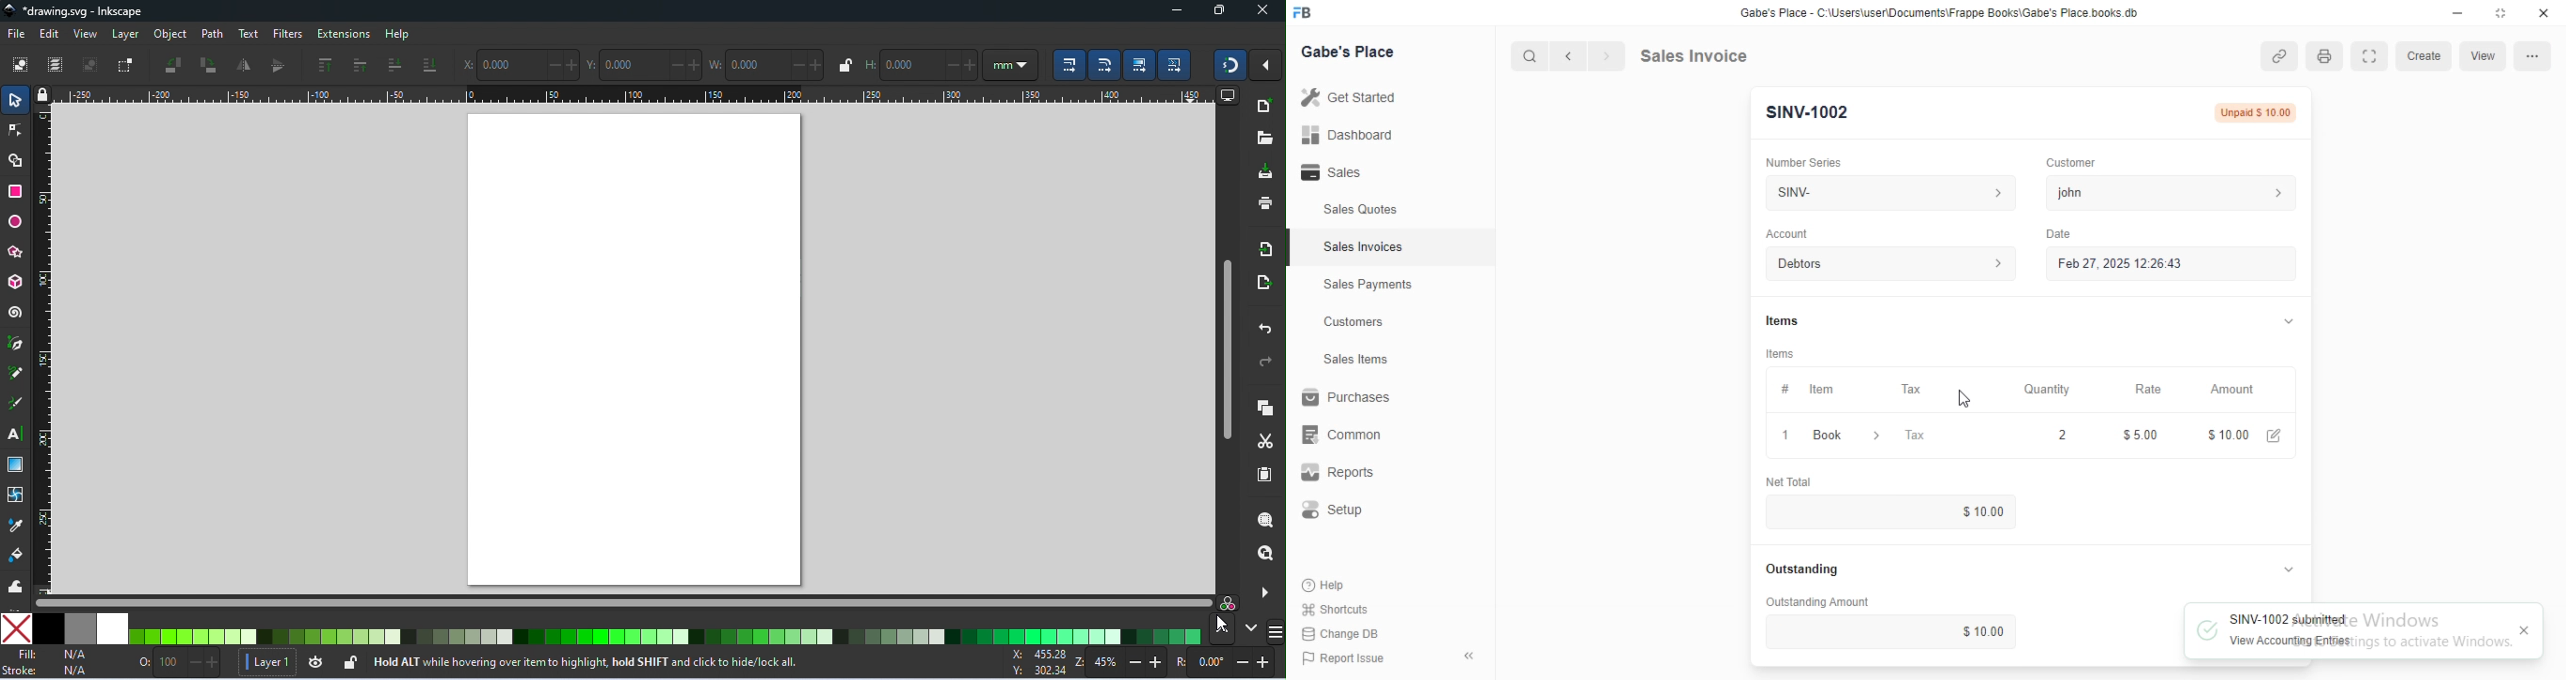  What do you see at coordinates (44, 95) in the screenshot?
I see `toggle lock all guides` at bounding box center [44, 95].